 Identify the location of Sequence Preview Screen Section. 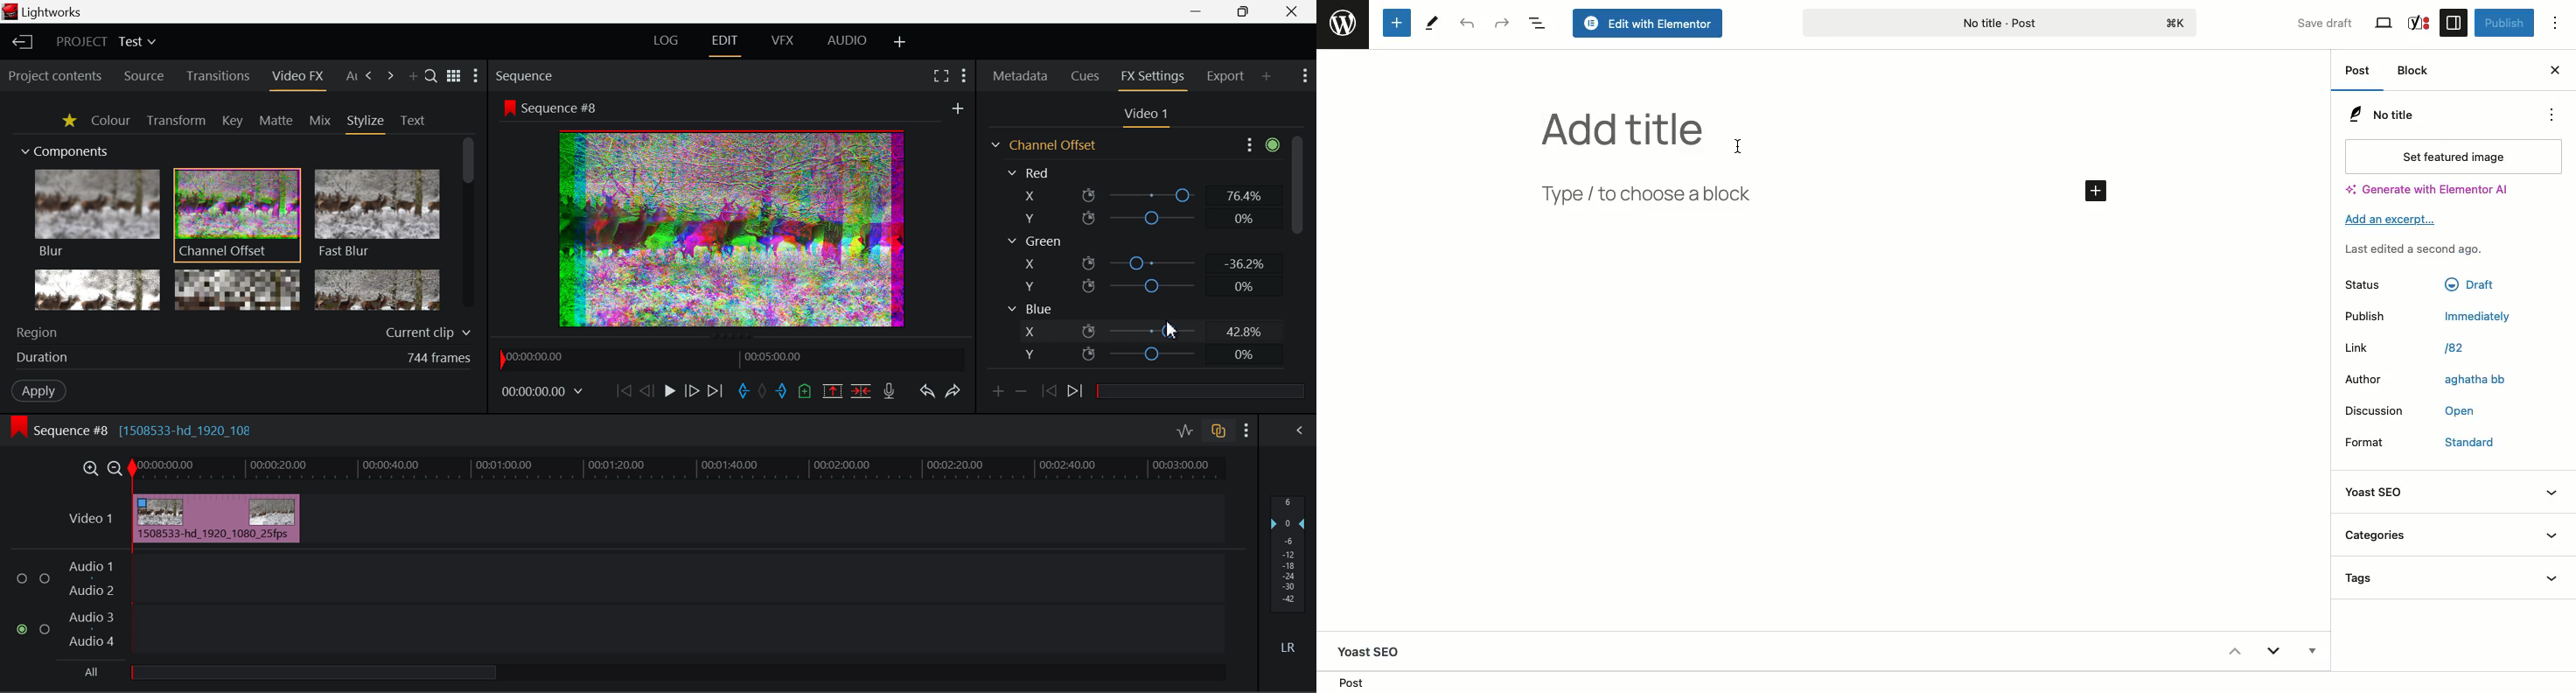
(733, 106).